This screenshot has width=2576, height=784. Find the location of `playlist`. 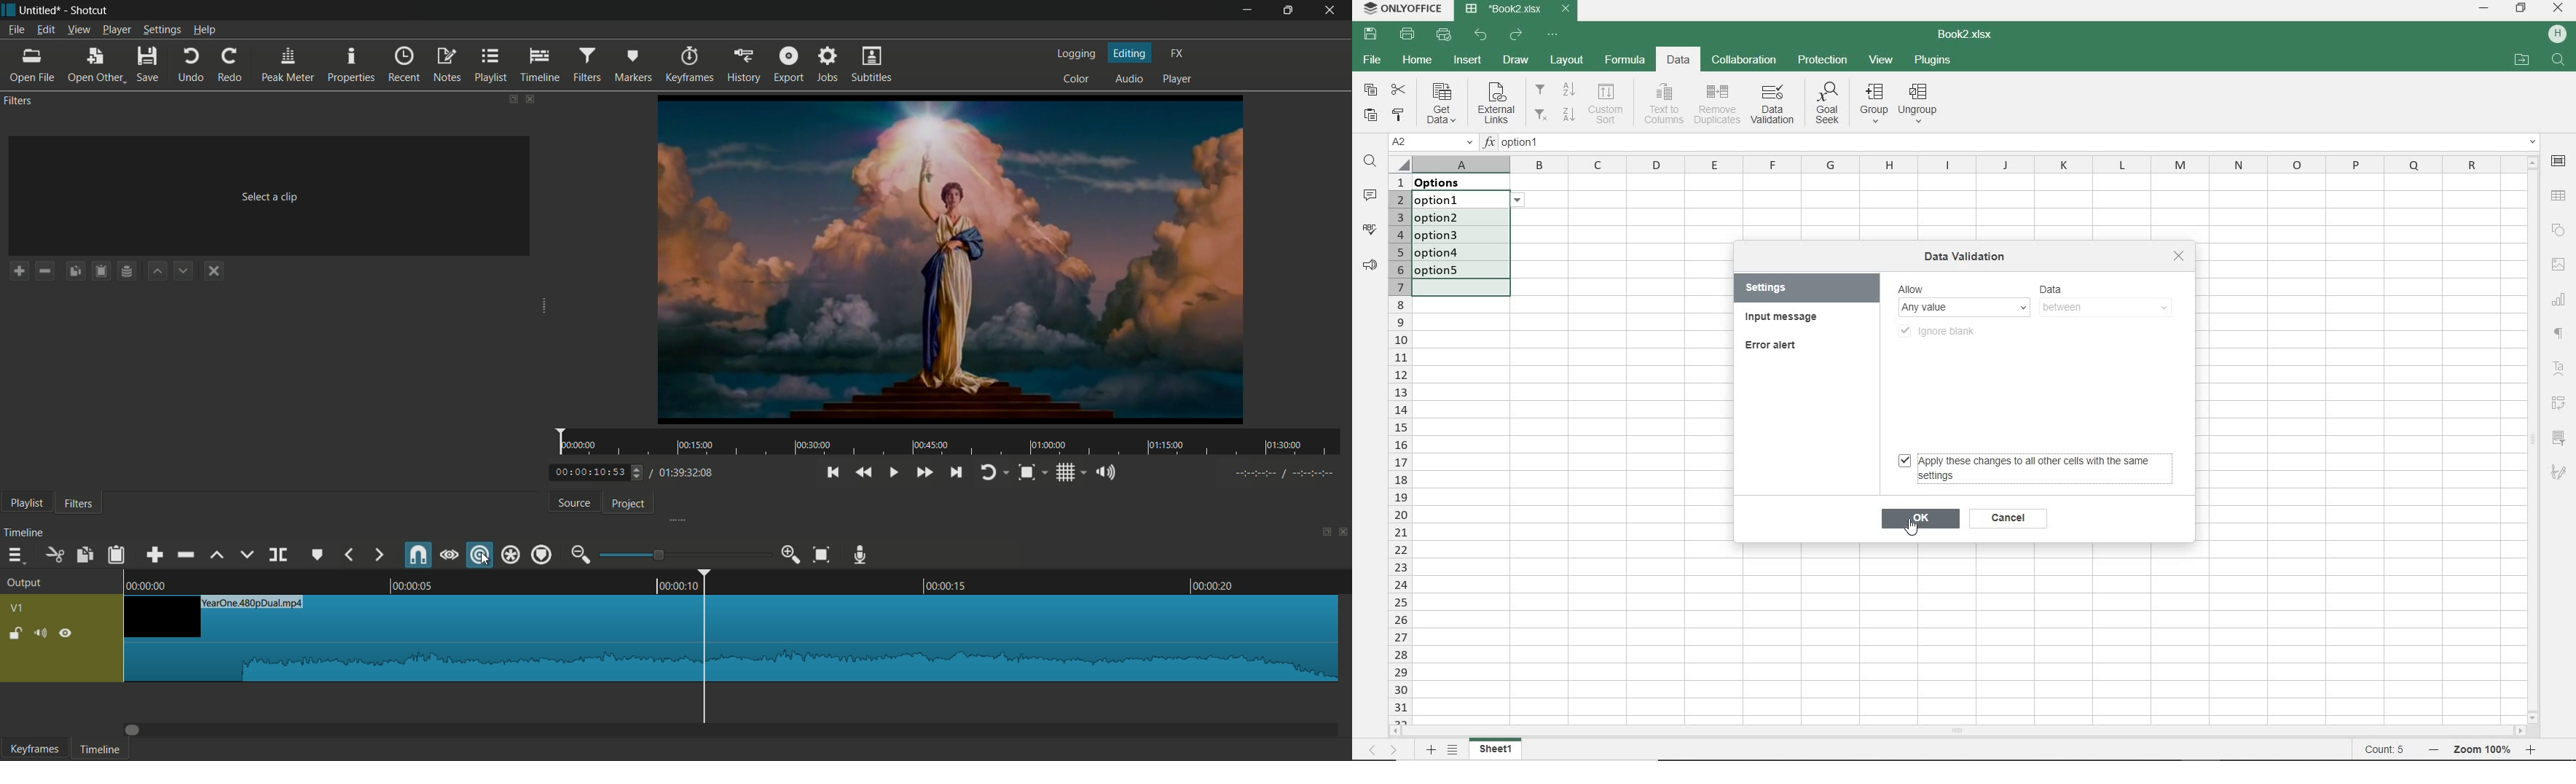

playlist is located at coordinates (491, 65).